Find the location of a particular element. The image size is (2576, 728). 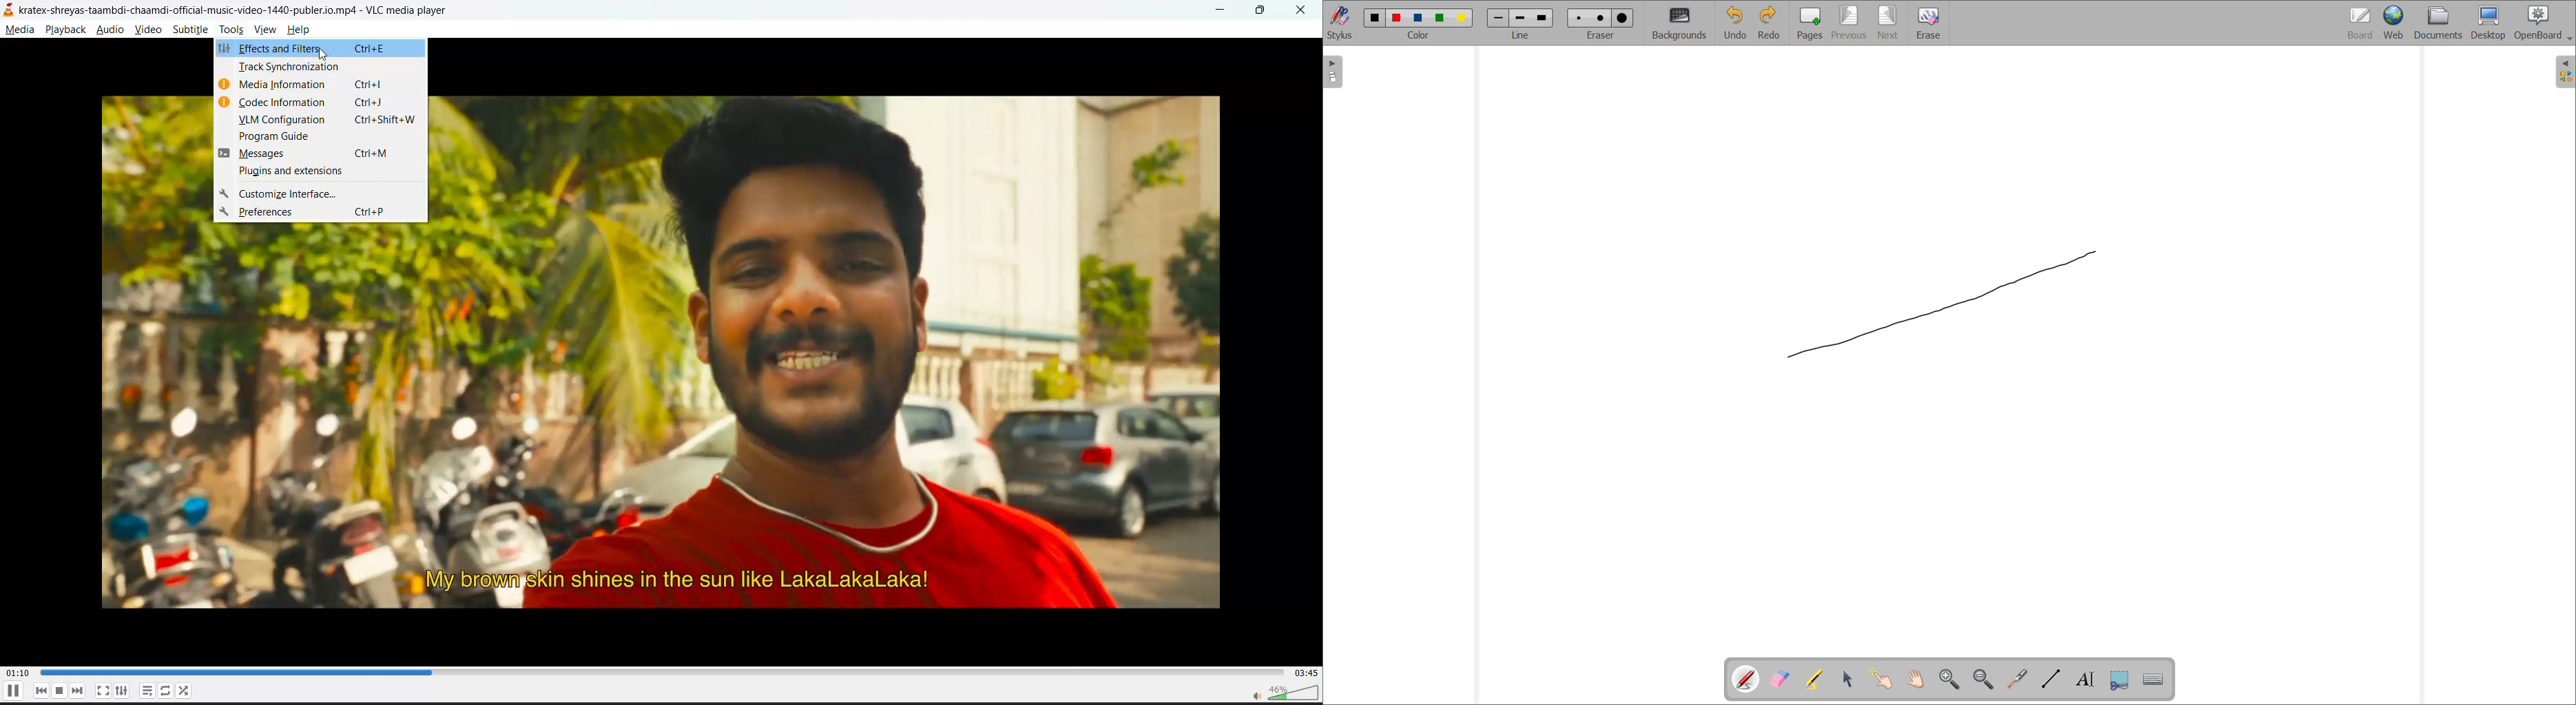

zoom in is located at coordinates (1950, 679).